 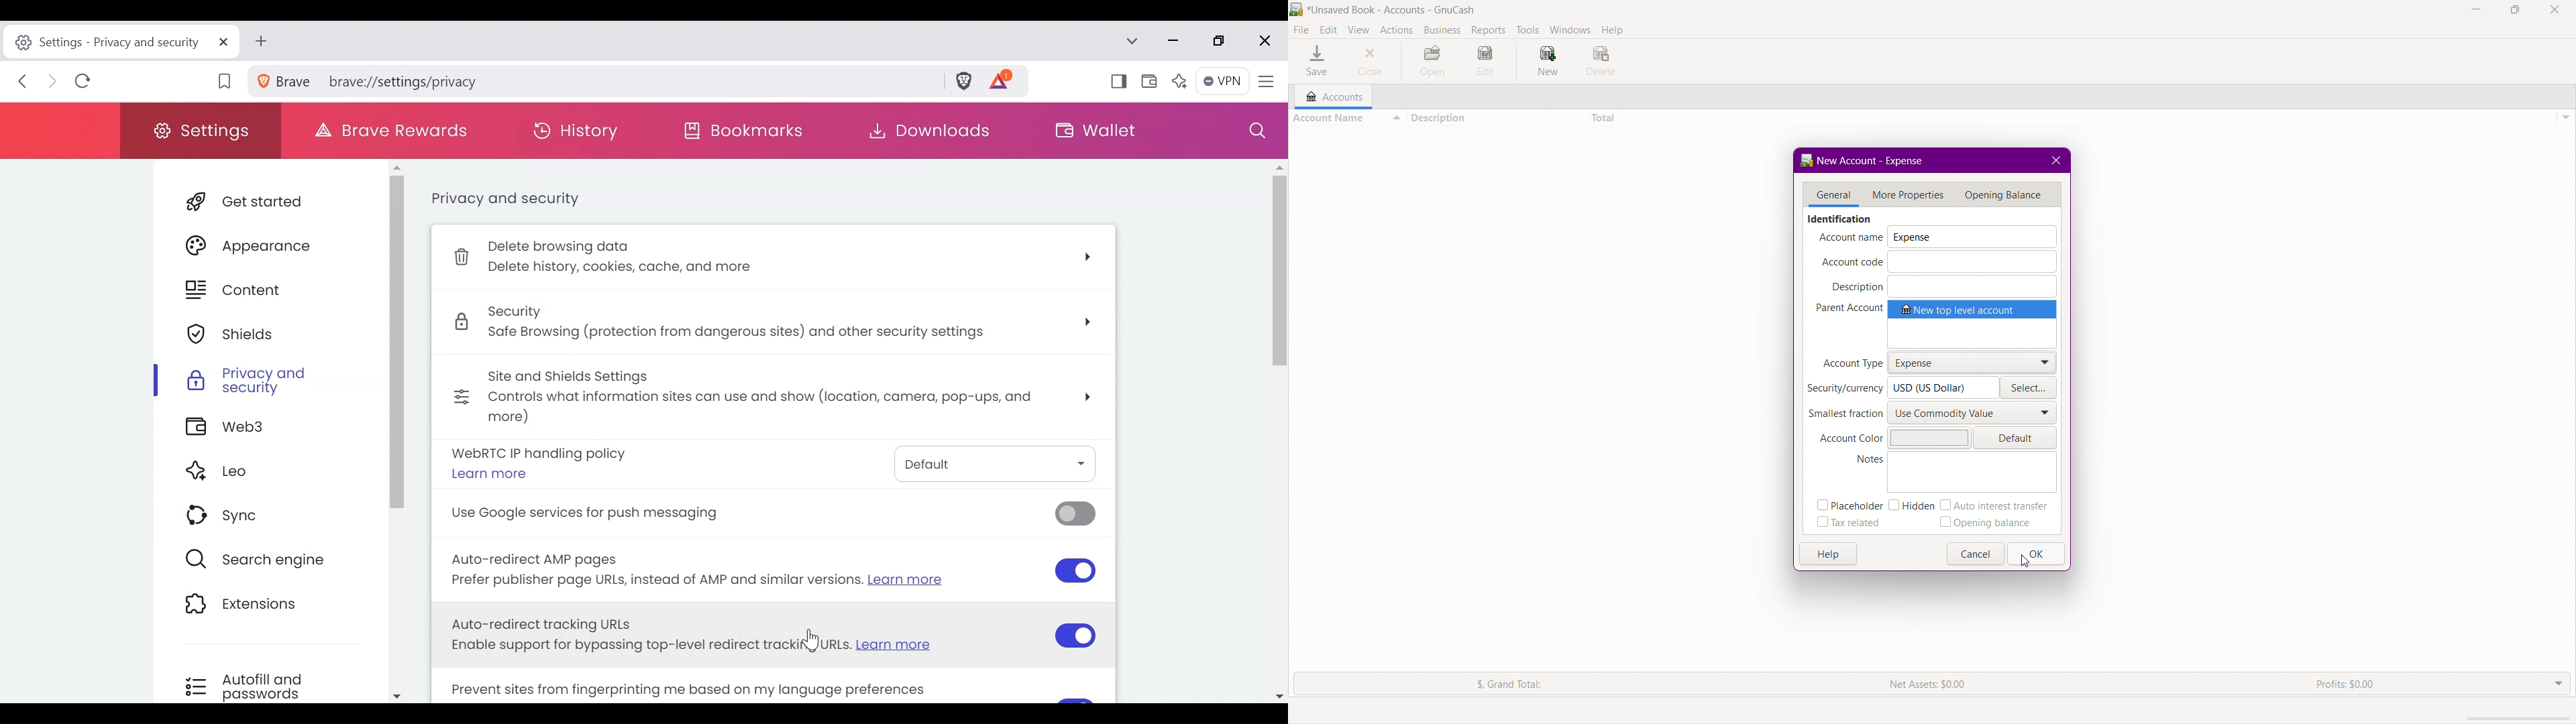 I want to click on Windows, so click(x=1570, y=28).